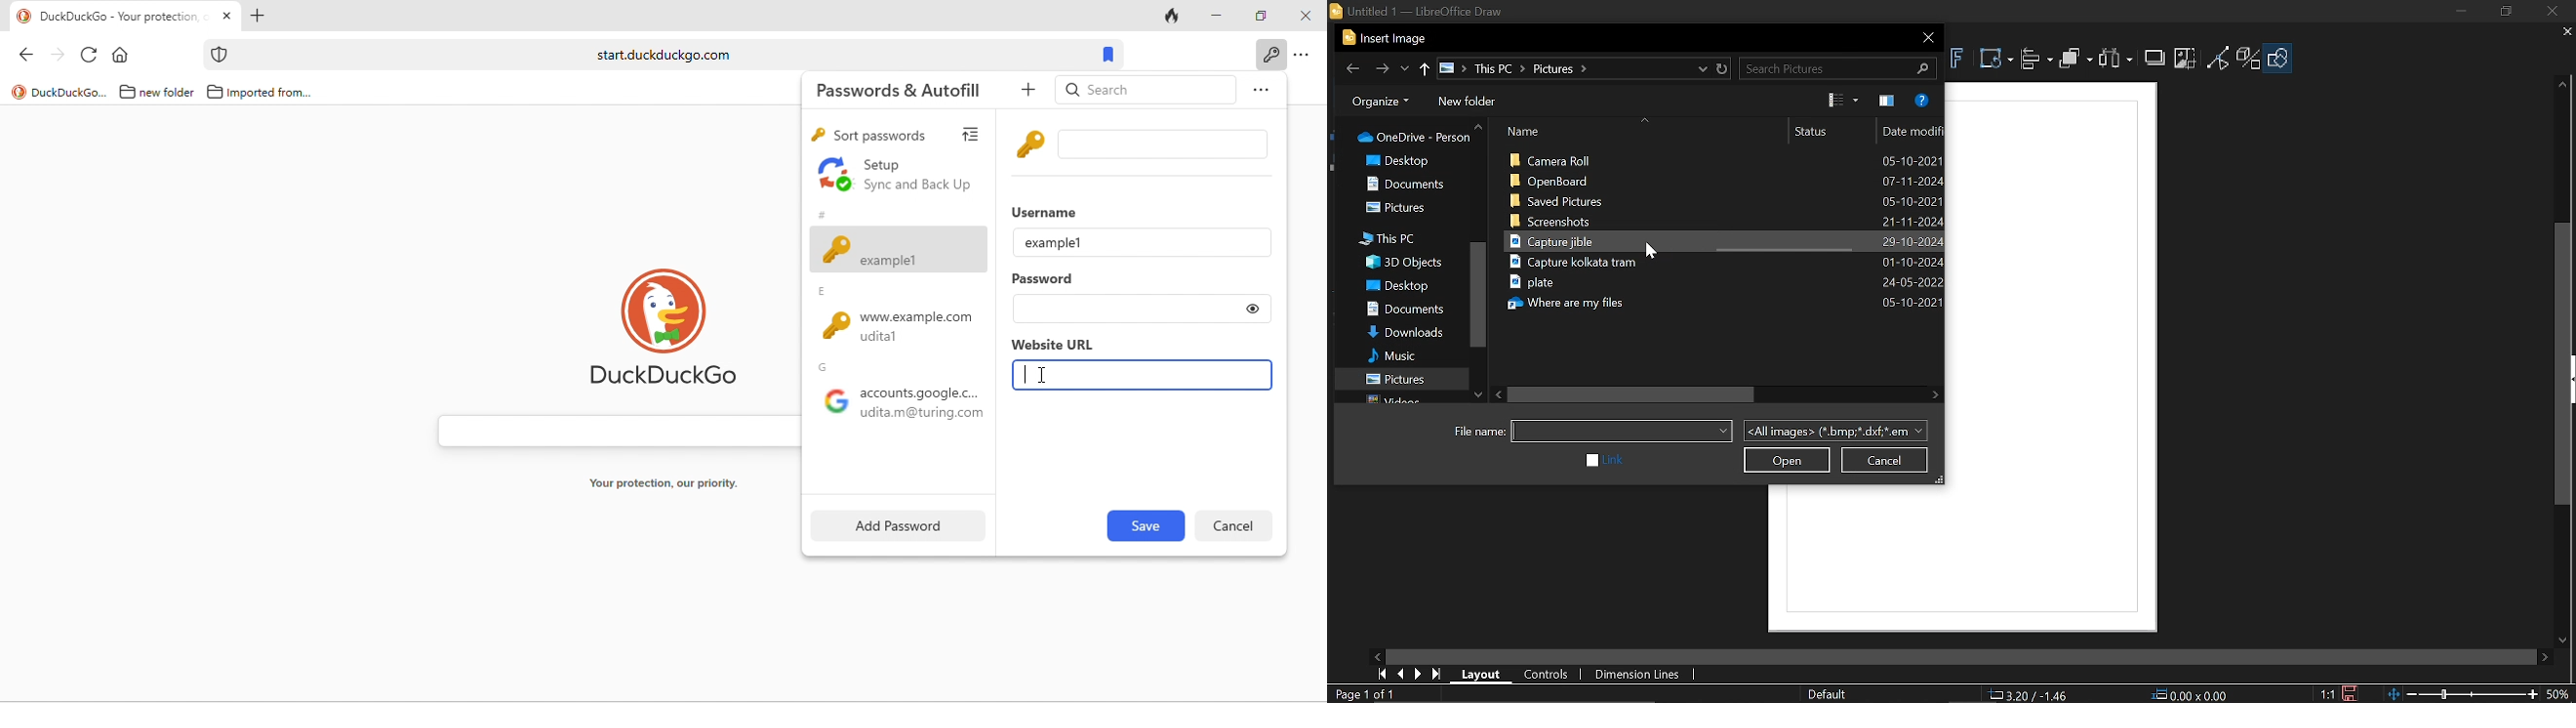 This screenshot has width=2576, height=728. What do you see at coordinates (1528, 128) in the screenshot?
I see `Name` at bounding box center [1528, 128].